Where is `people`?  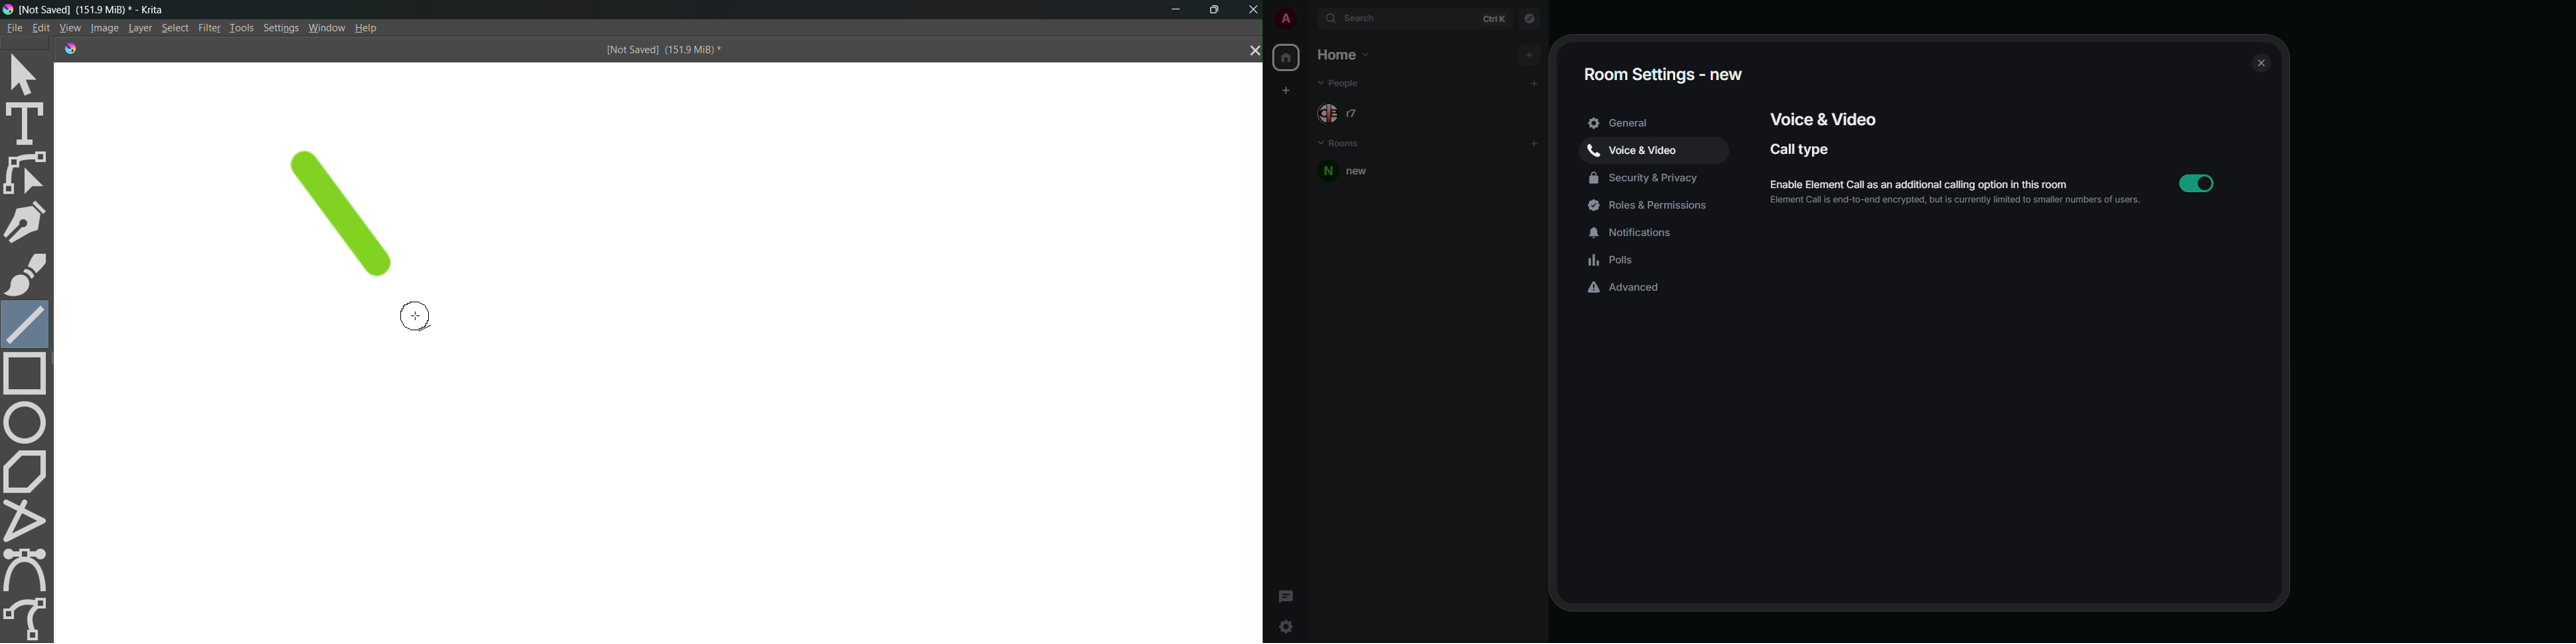
people is located at coordinates (1347, 81).